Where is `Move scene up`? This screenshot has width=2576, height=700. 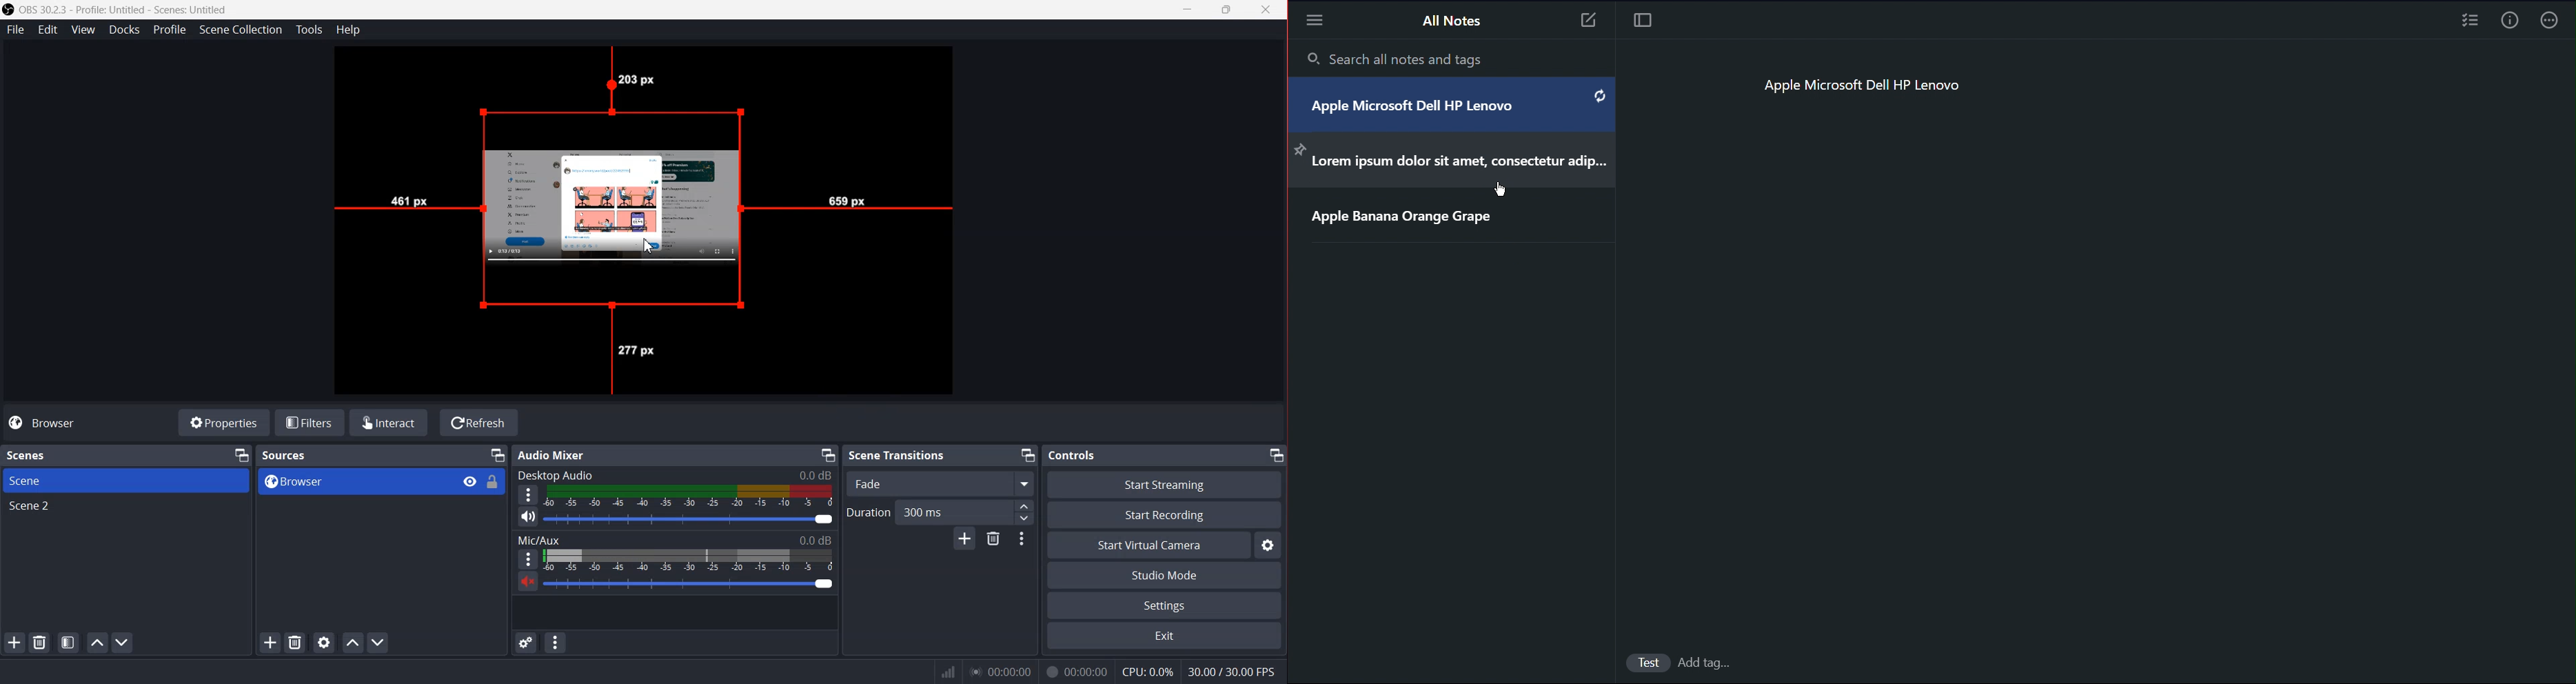
Move scene up is located at coordinates (97, 643).